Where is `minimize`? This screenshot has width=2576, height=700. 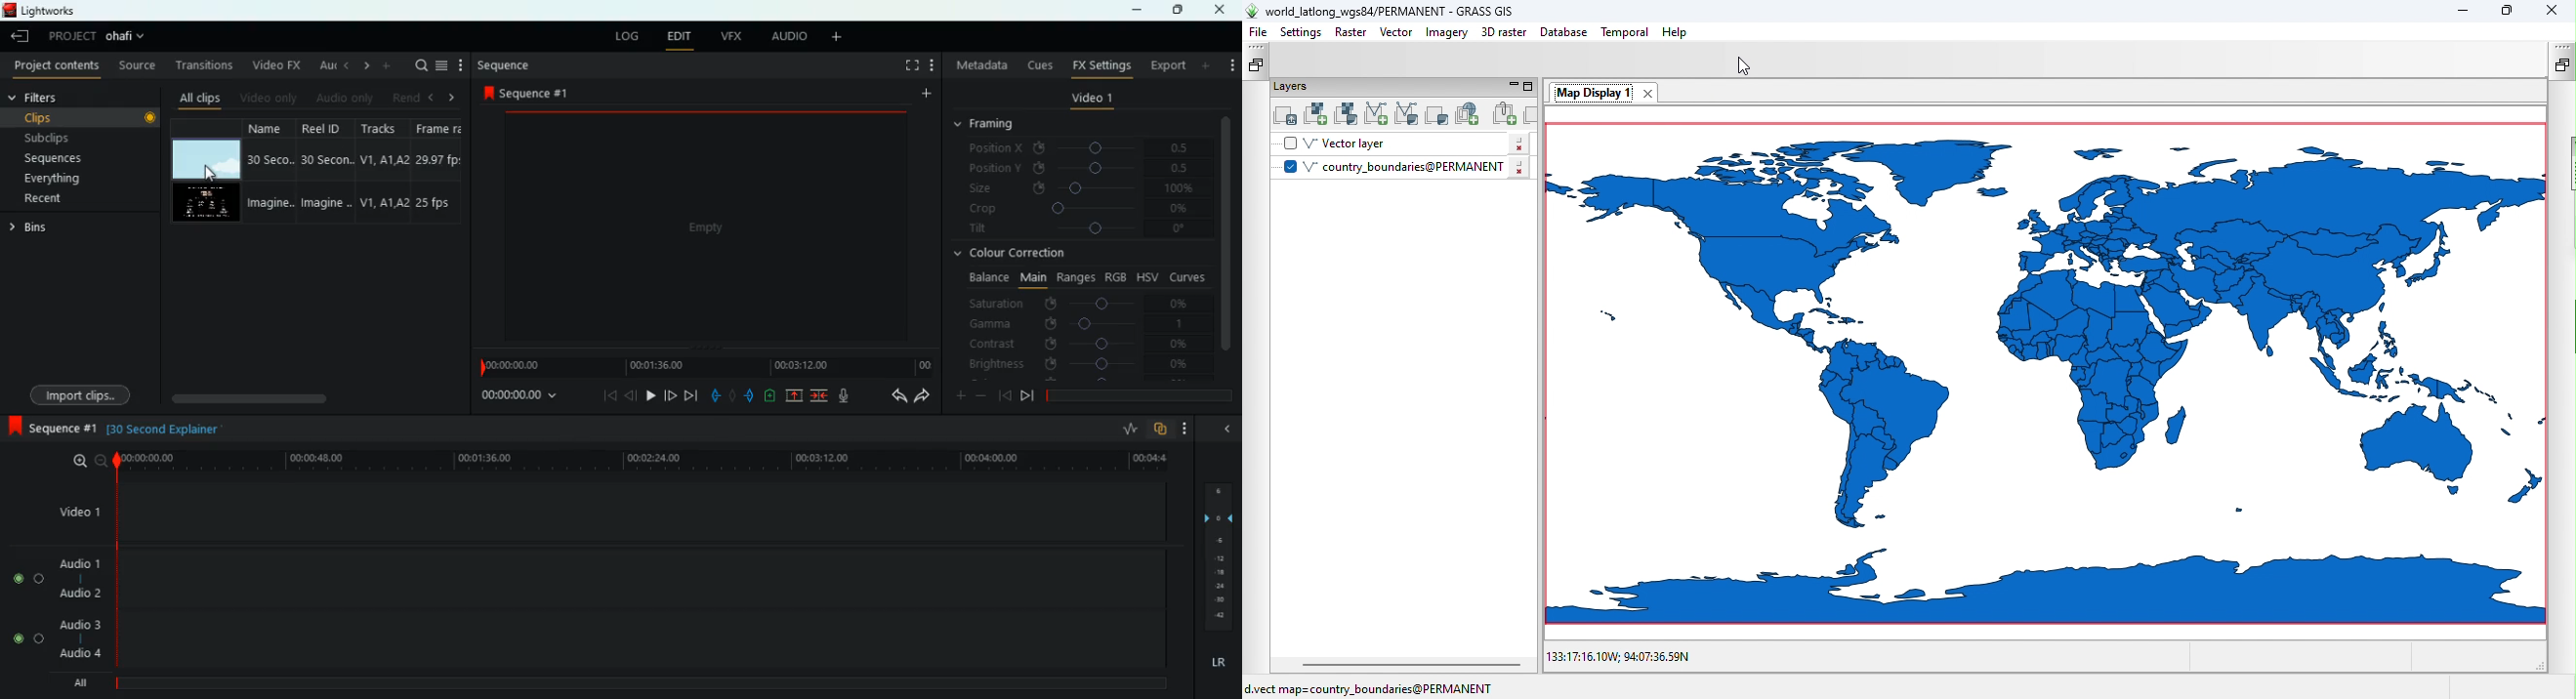 minimize is located at coordinates (1227, 427).